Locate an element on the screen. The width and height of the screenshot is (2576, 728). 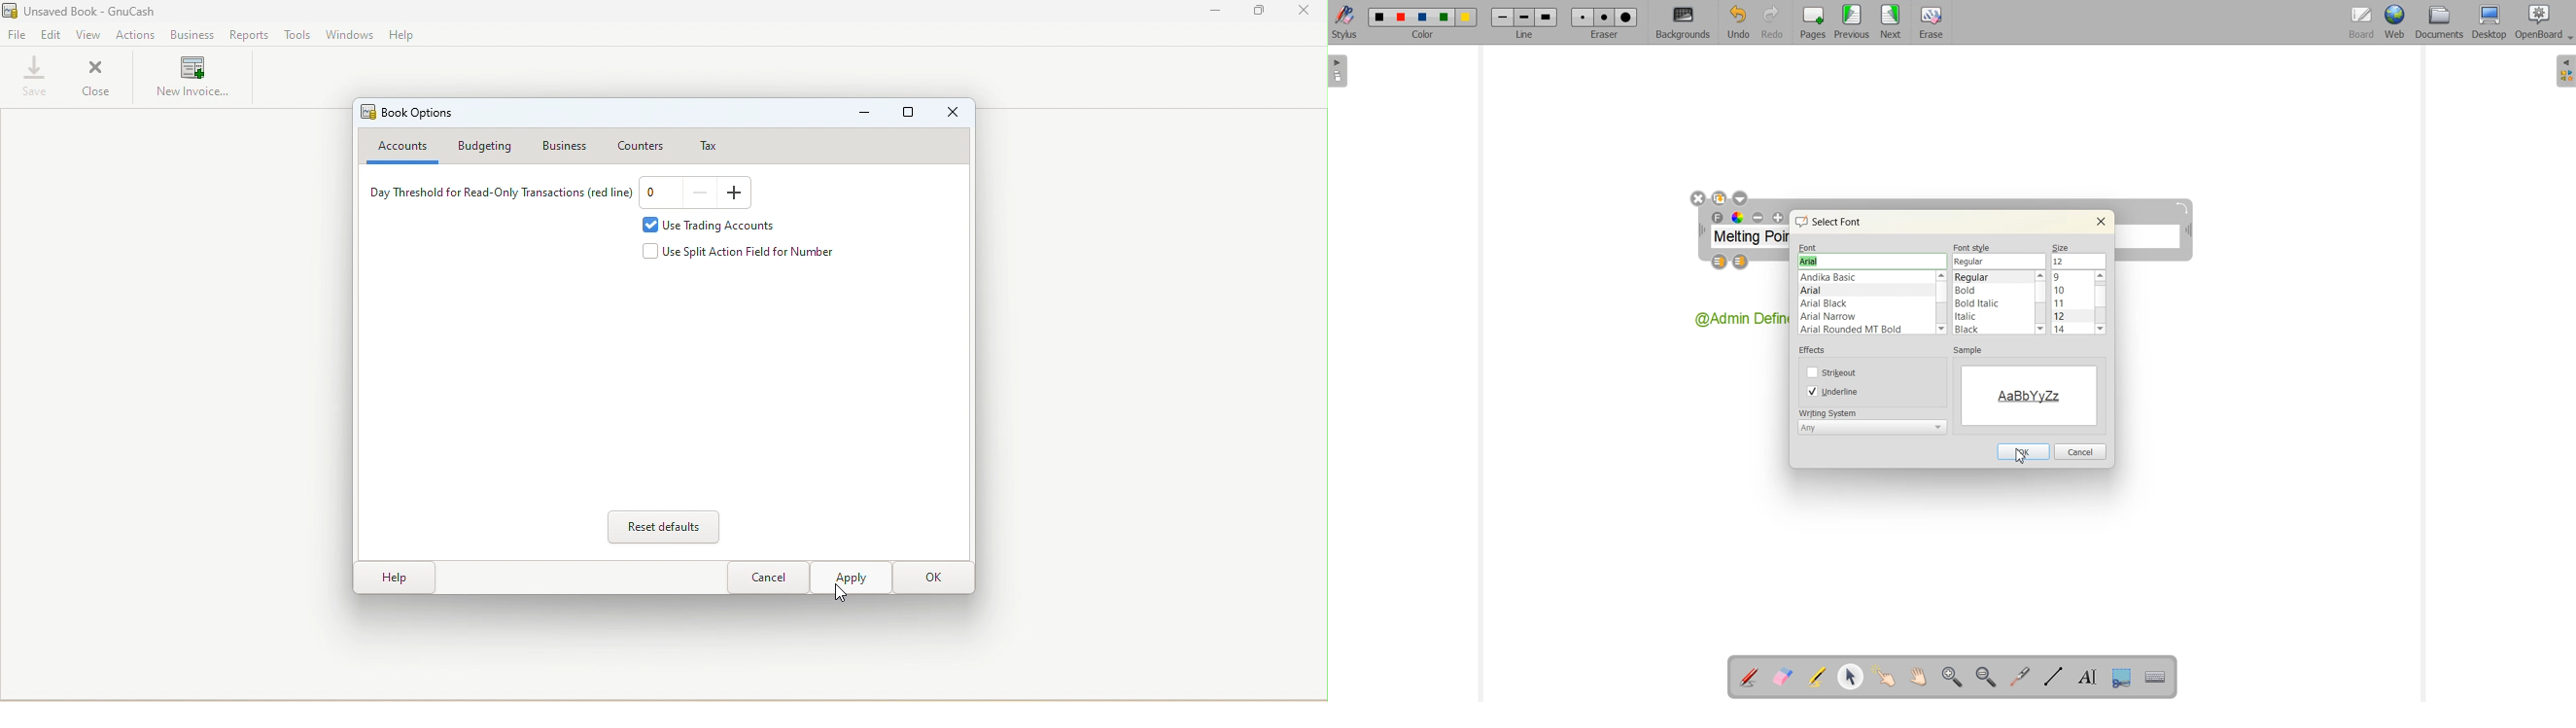
Vertical Scrollbar is located at coordinates (1943, 303).